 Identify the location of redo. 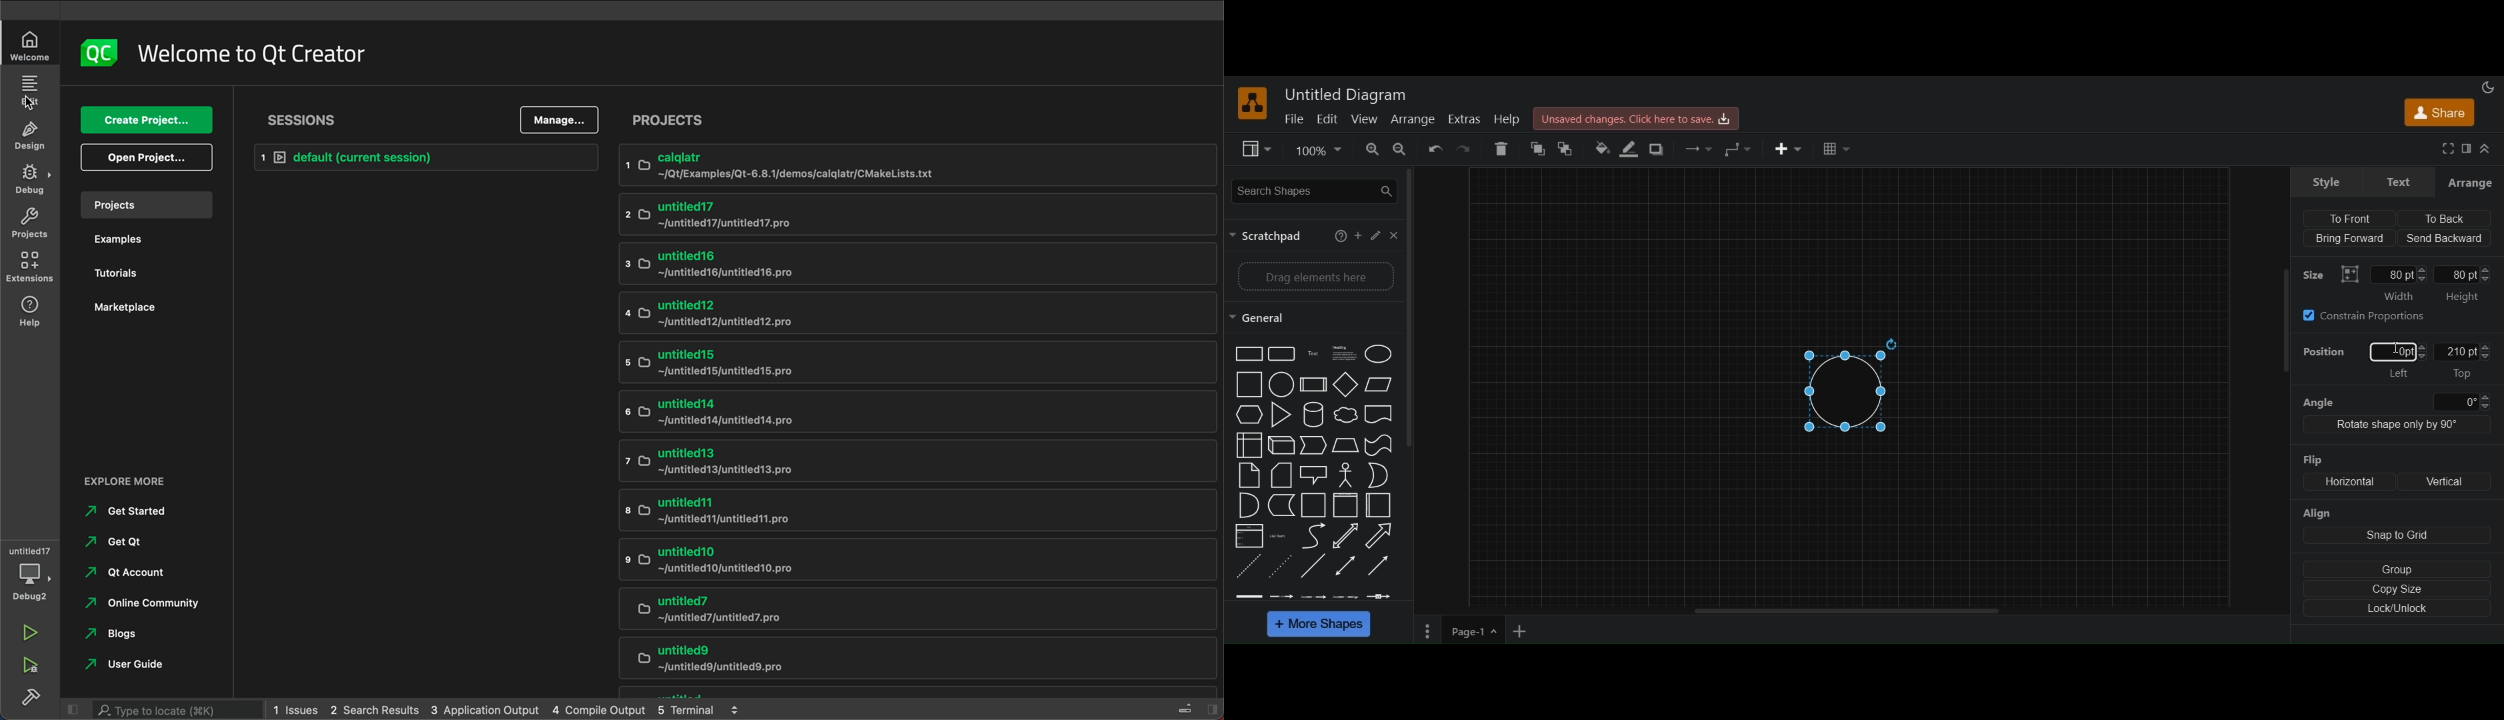
(1467, 150).